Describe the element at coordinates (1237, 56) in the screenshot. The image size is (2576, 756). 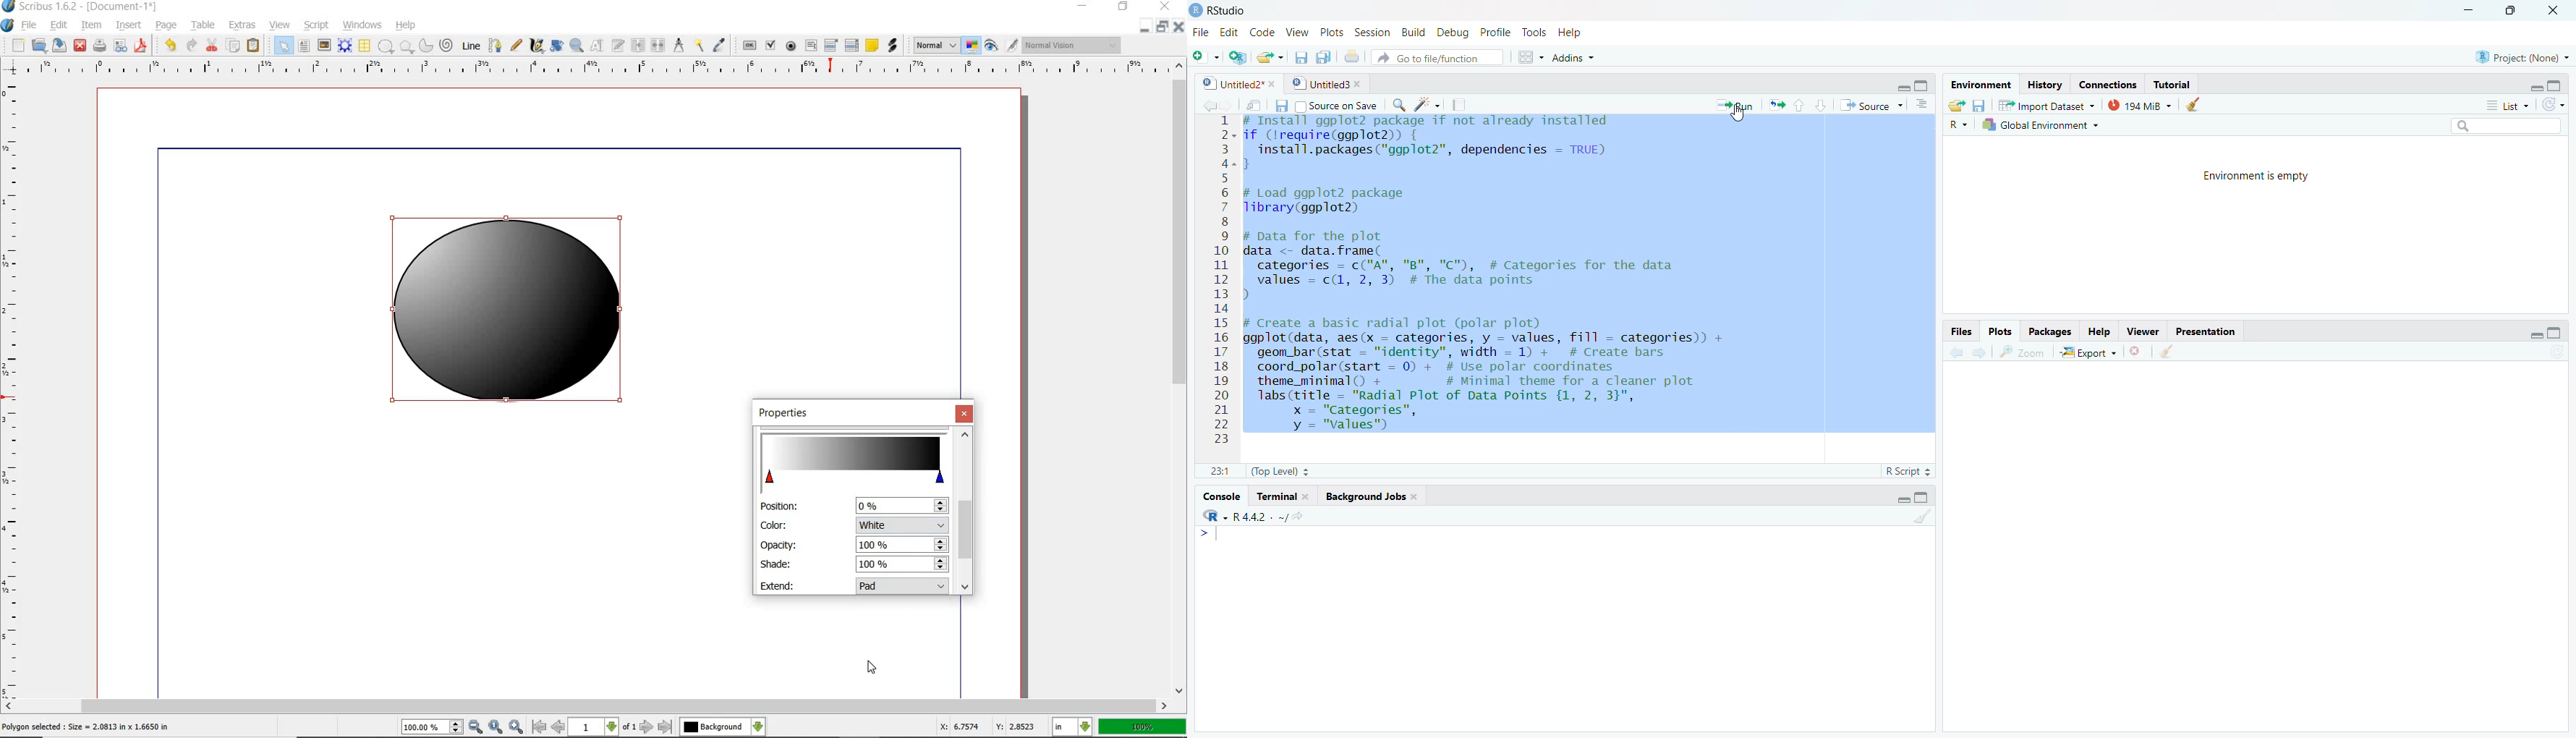
I see `create a project` at that location.